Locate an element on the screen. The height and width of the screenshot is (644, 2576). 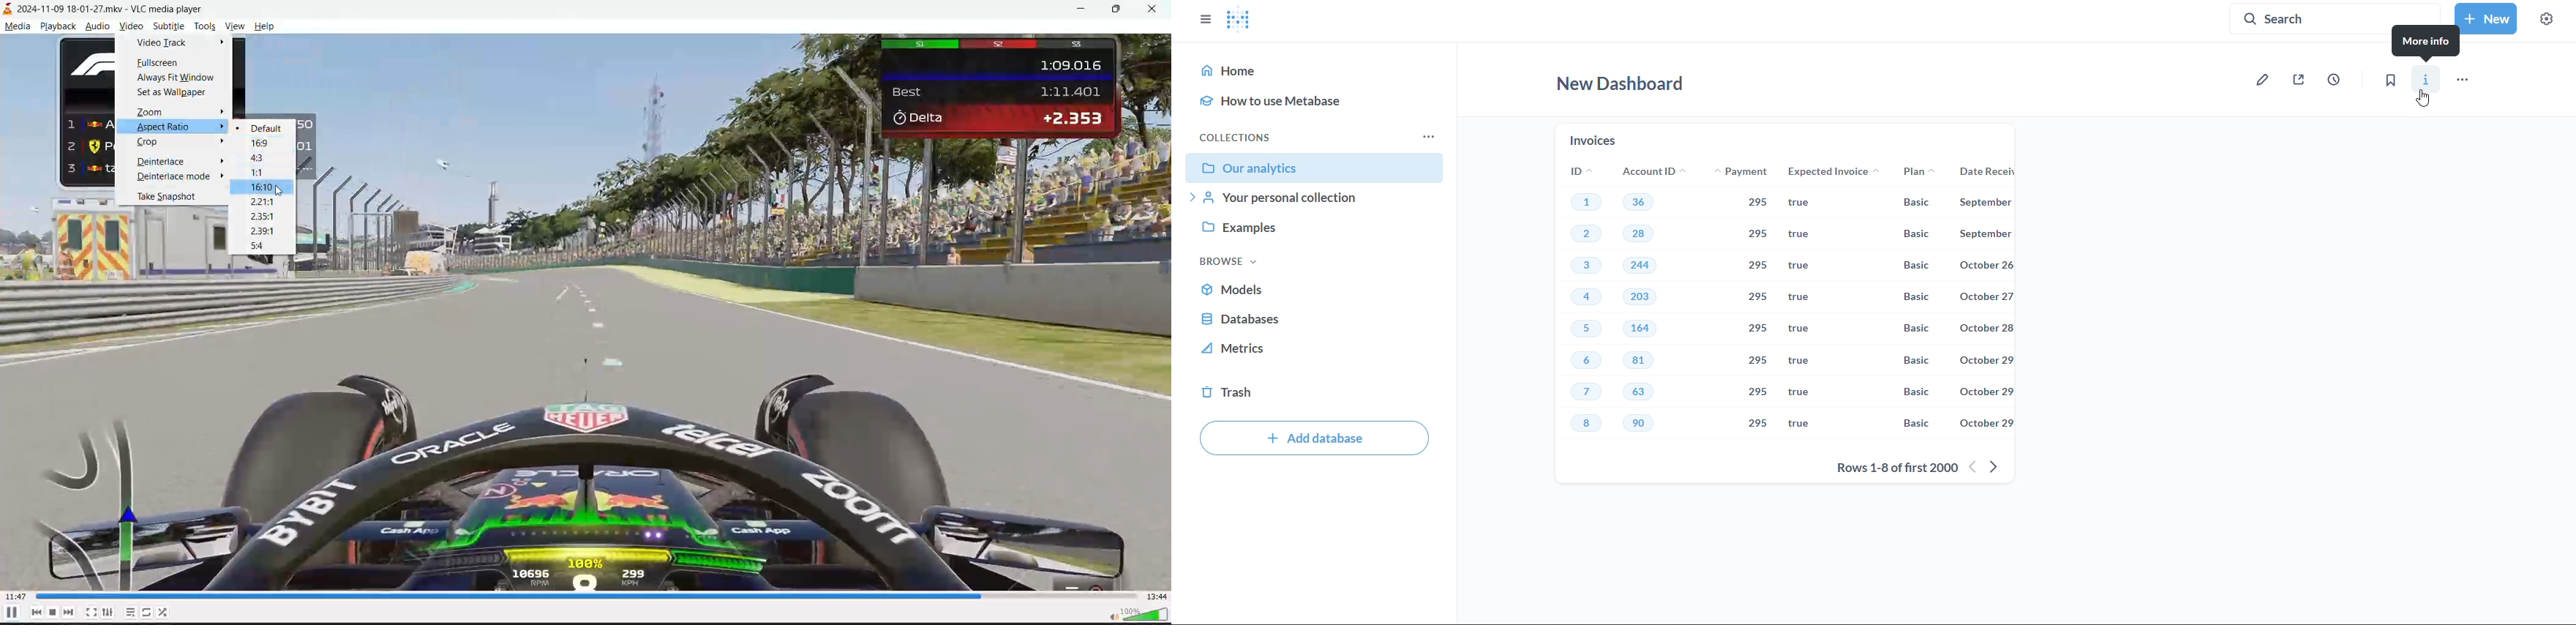
8 is located at coordinates (1591, 425).